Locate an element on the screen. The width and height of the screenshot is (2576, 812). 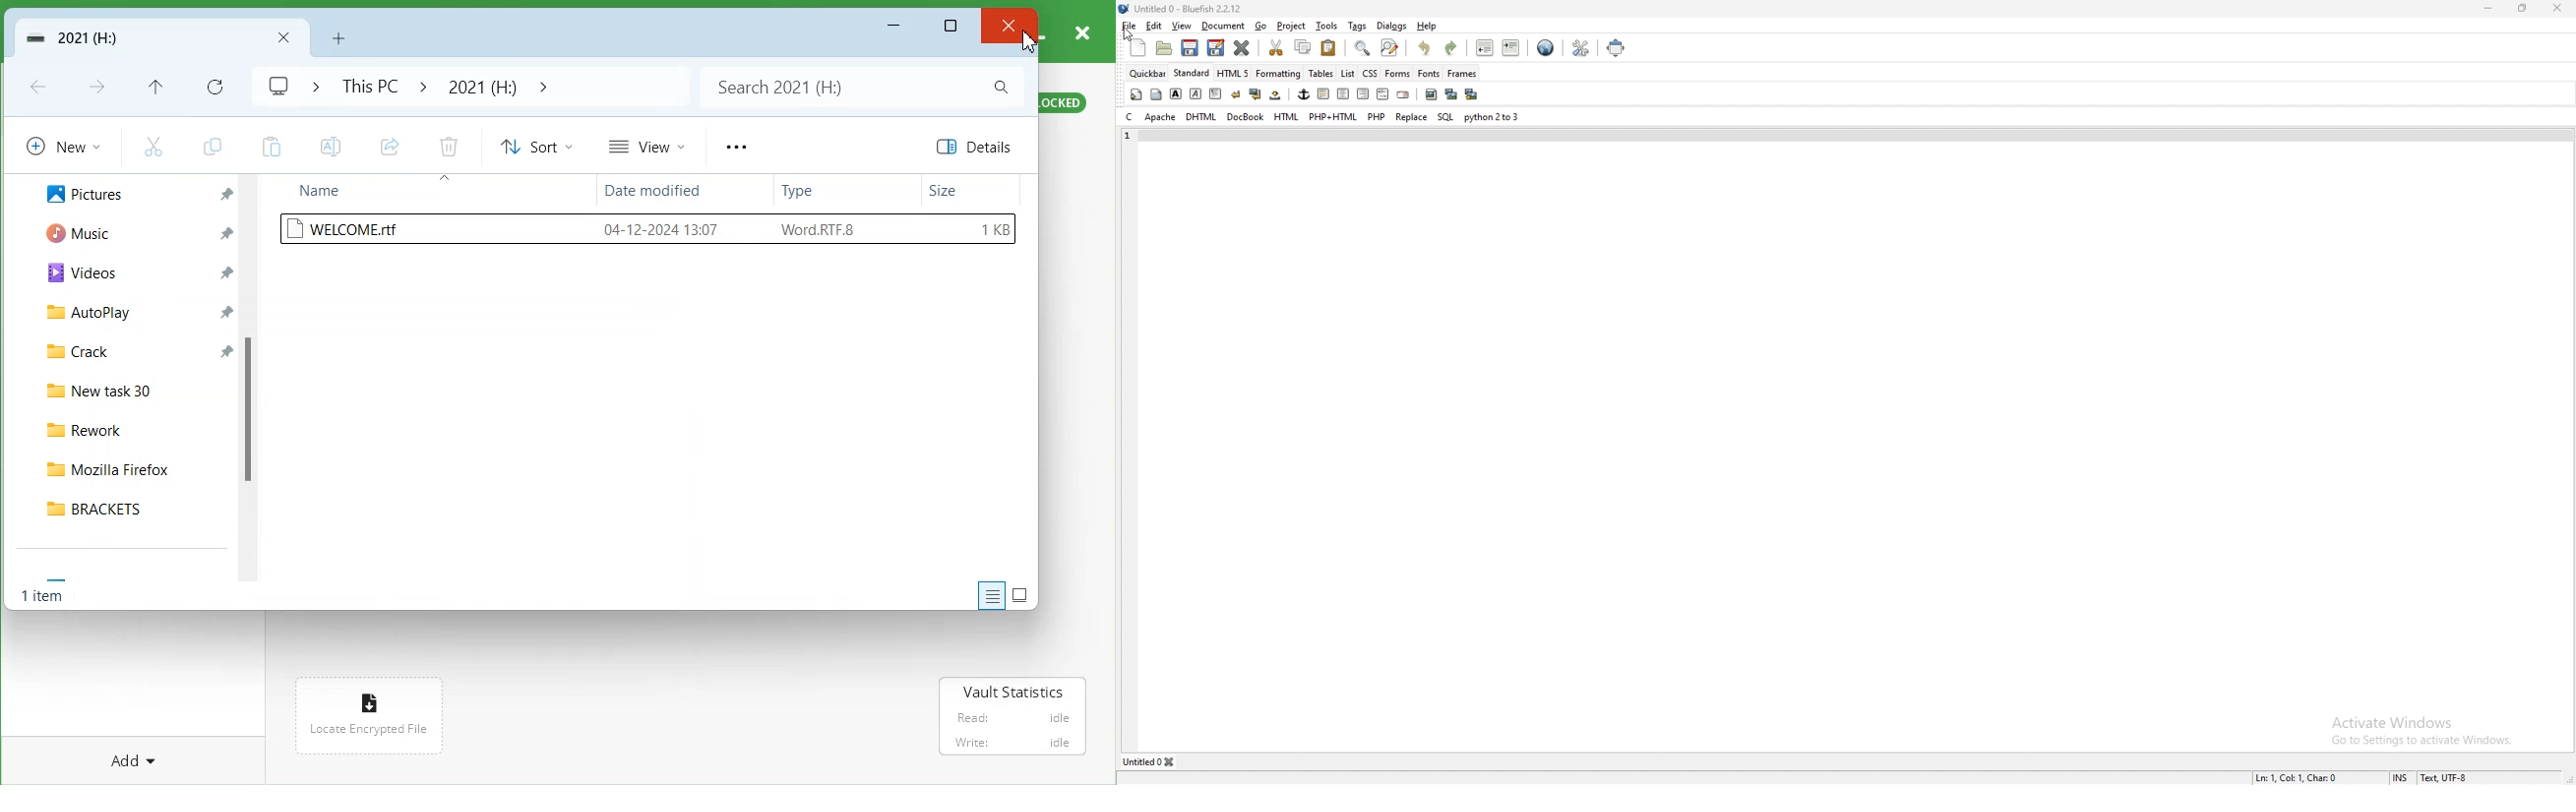
break is located at coordinates (1236, 94).